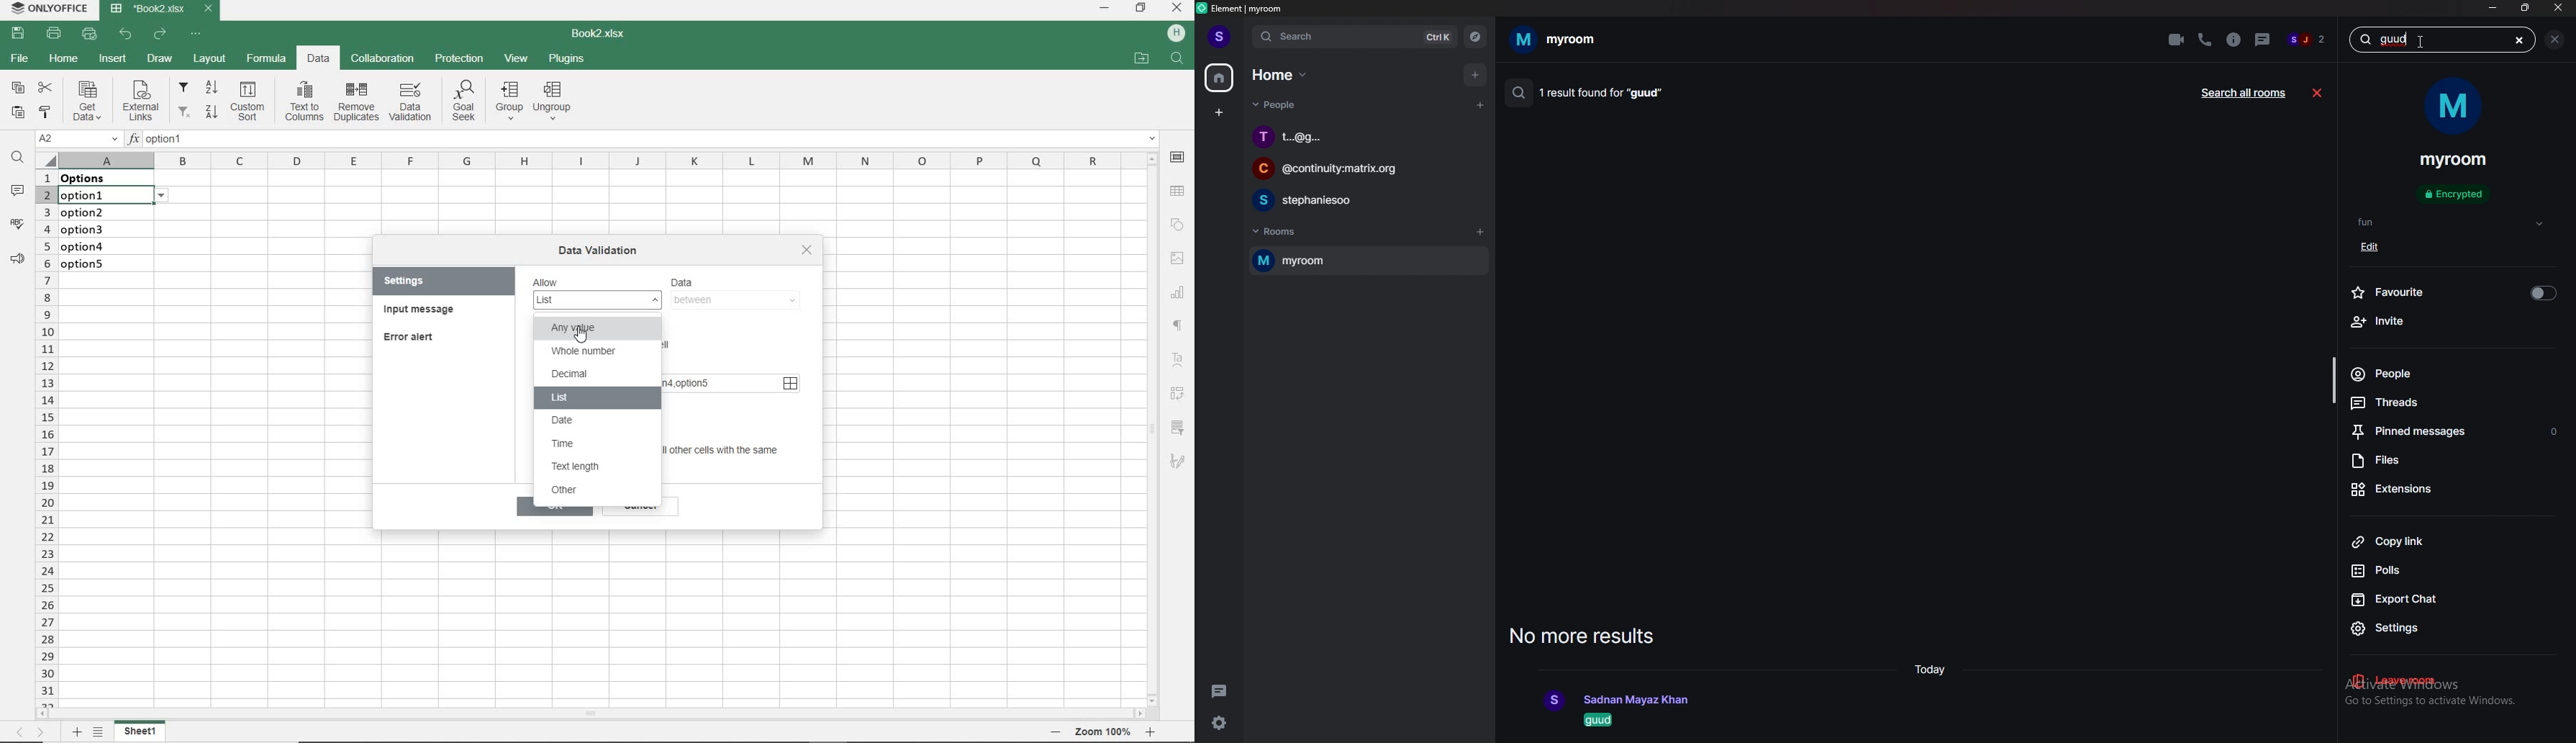 The height and width of the screenshot is (756, 2576). I want to click on group, so click(511, 102).